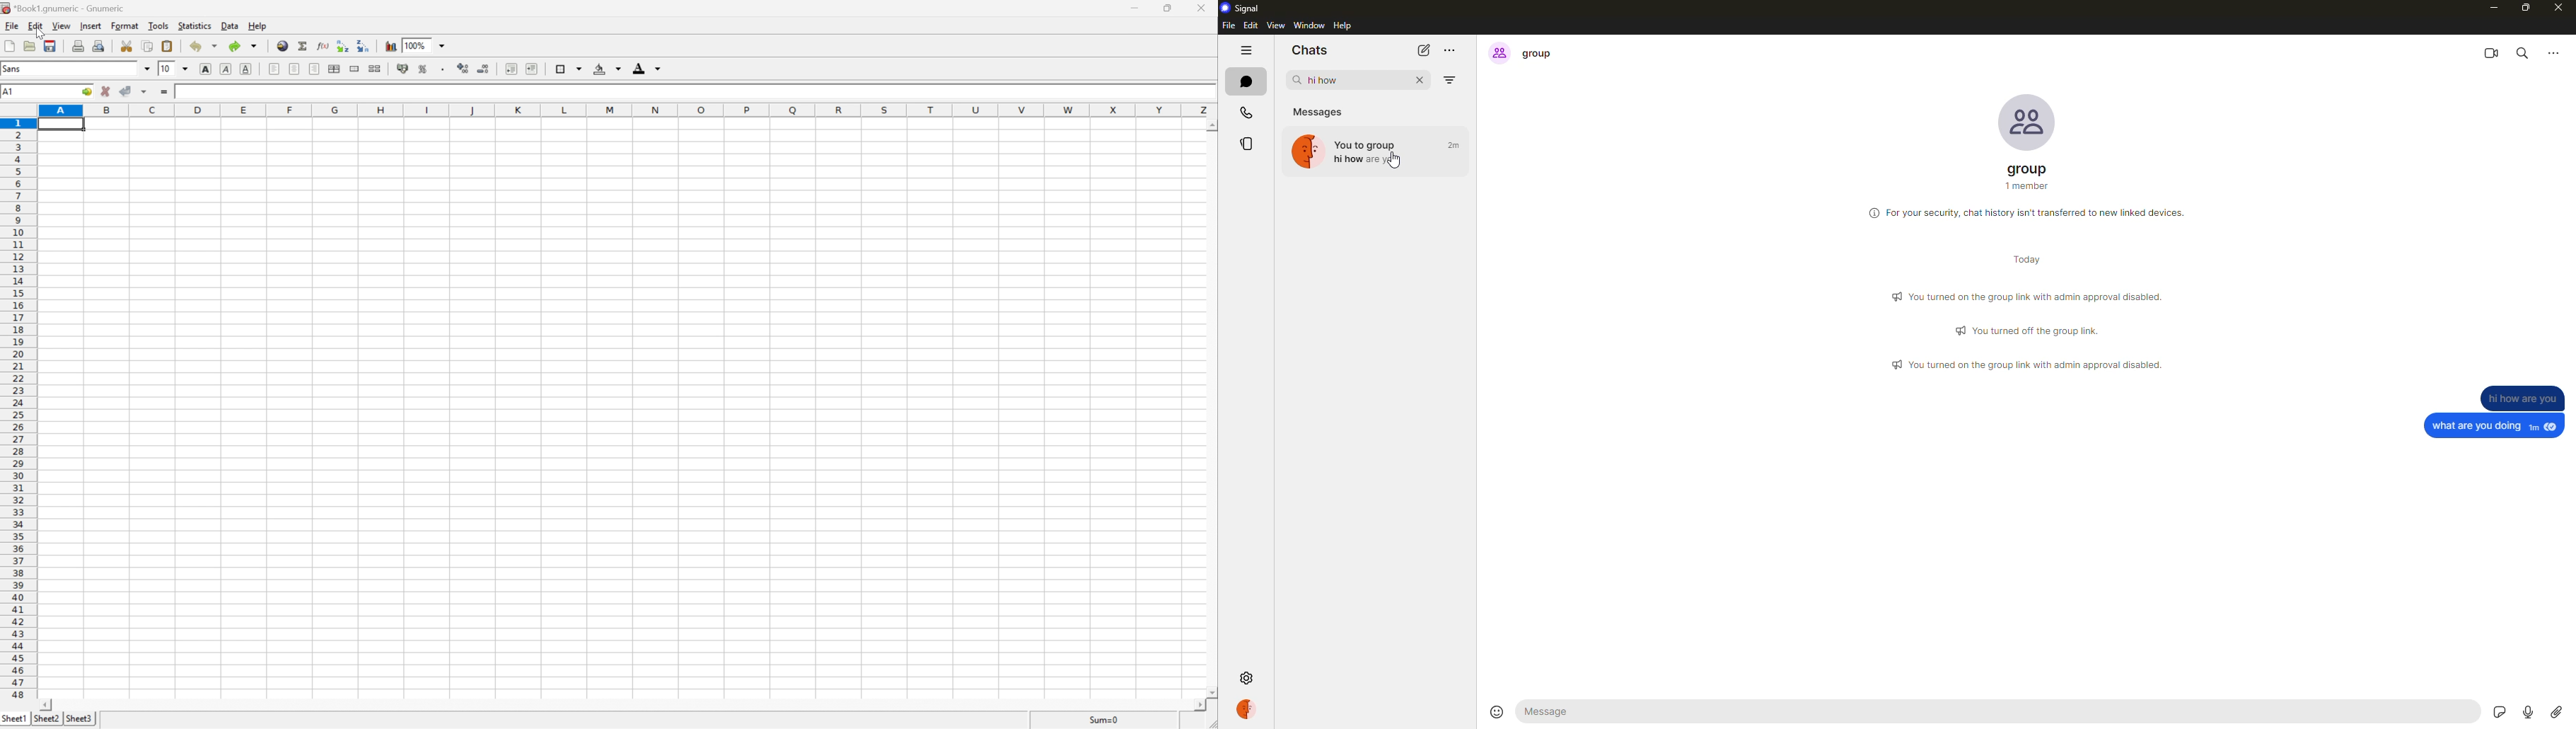 Image resolution: width=2576 pixels, height=756 pixels. I want to click on format, so click(124, 26).